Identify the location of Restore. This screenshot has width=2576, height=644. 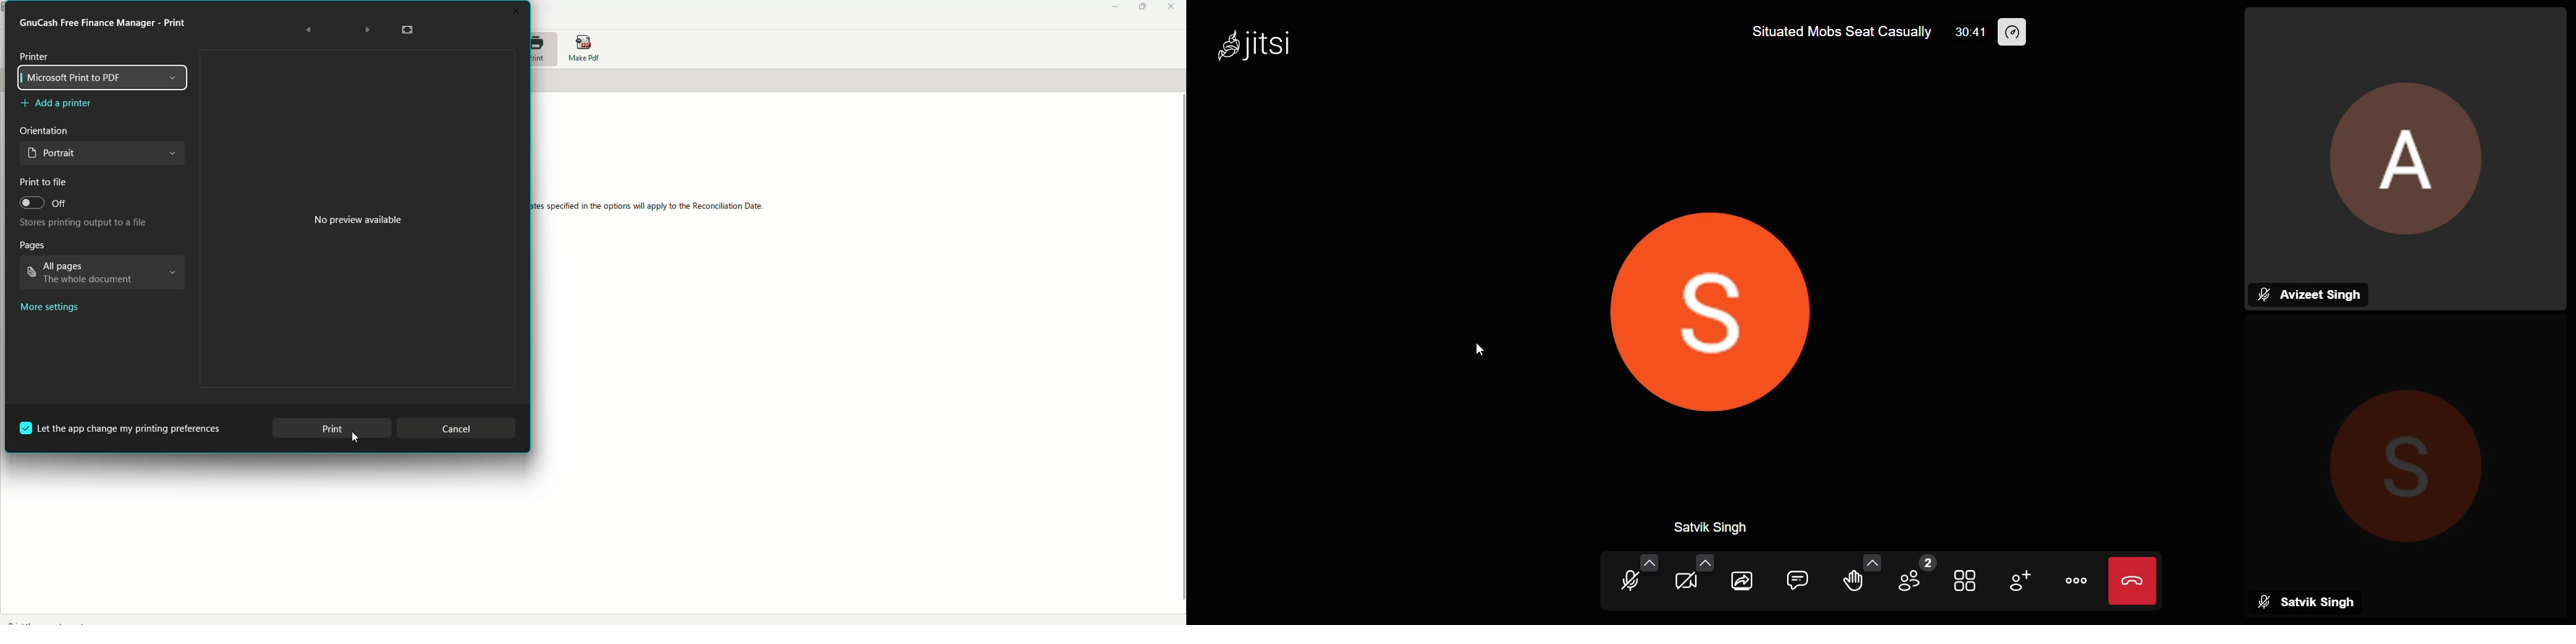
(1139, 9).